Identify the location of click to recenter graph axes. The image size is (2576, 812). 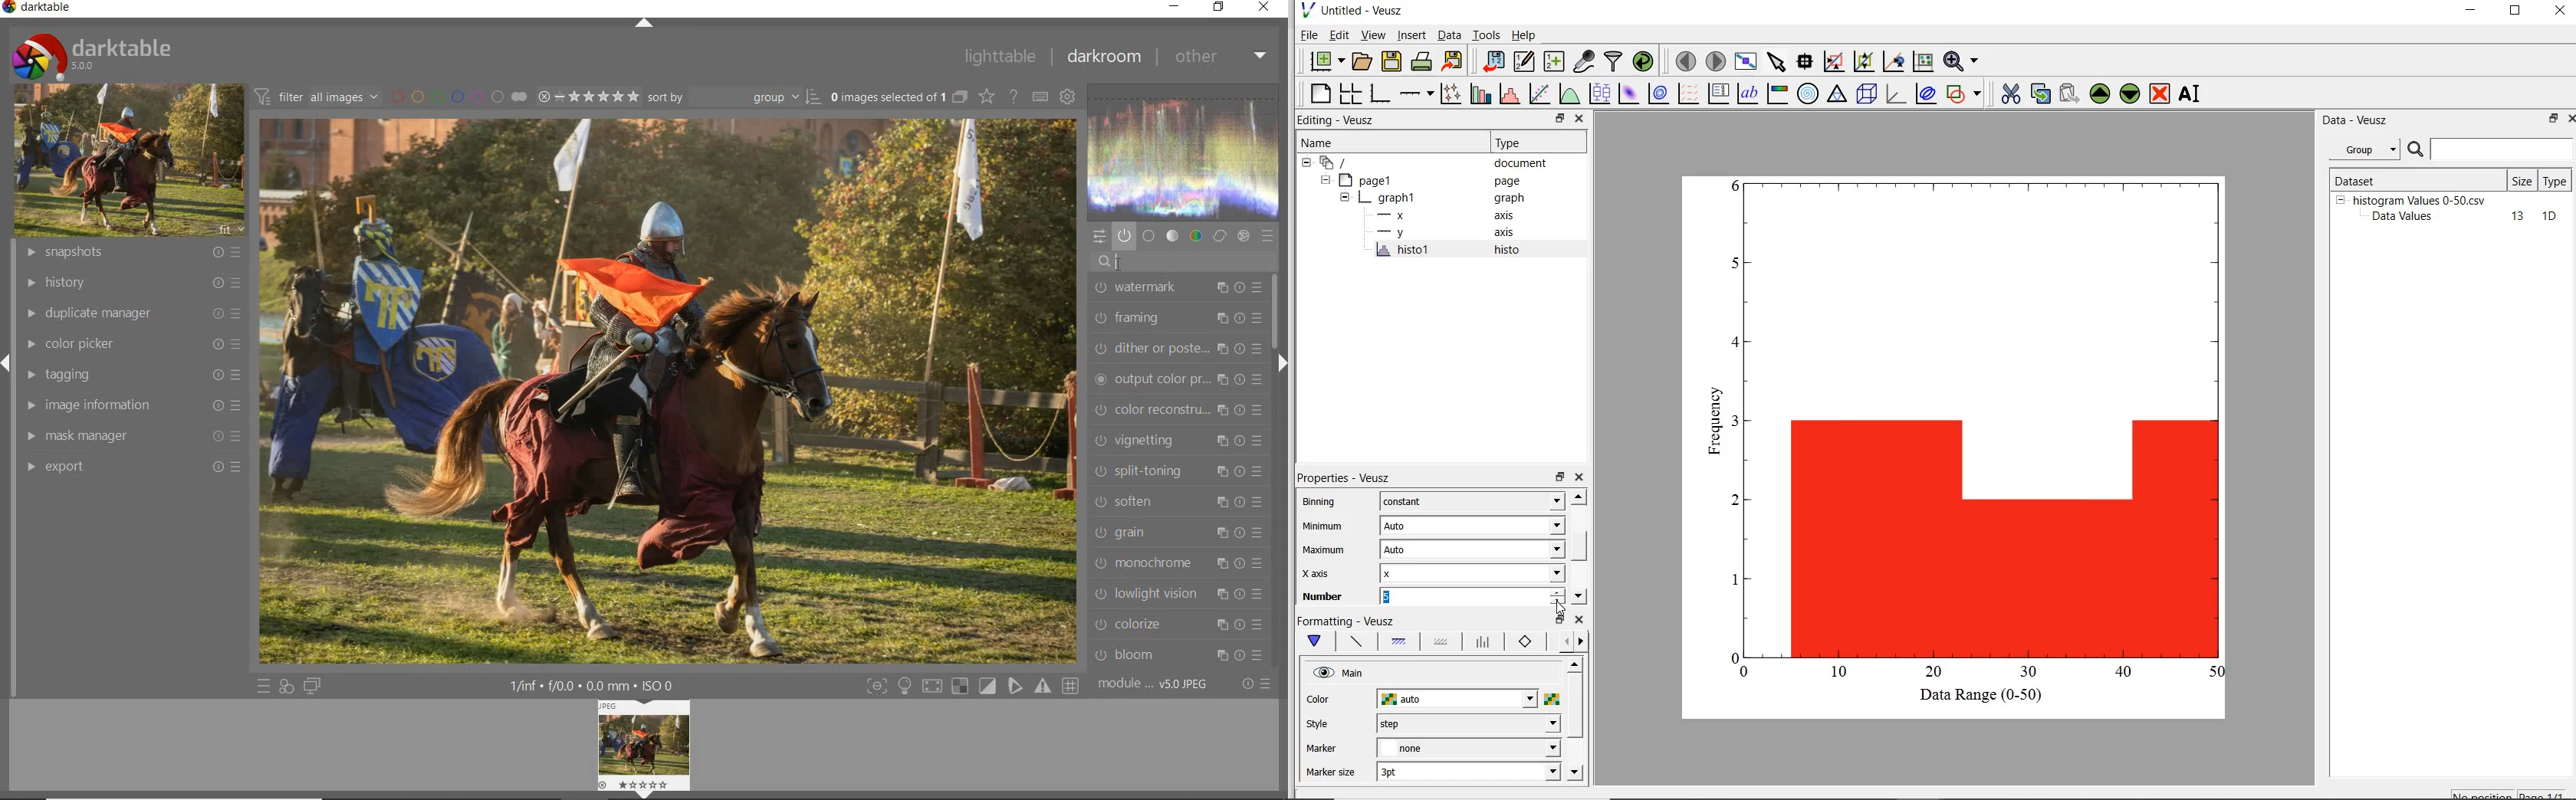
(1922, 62).